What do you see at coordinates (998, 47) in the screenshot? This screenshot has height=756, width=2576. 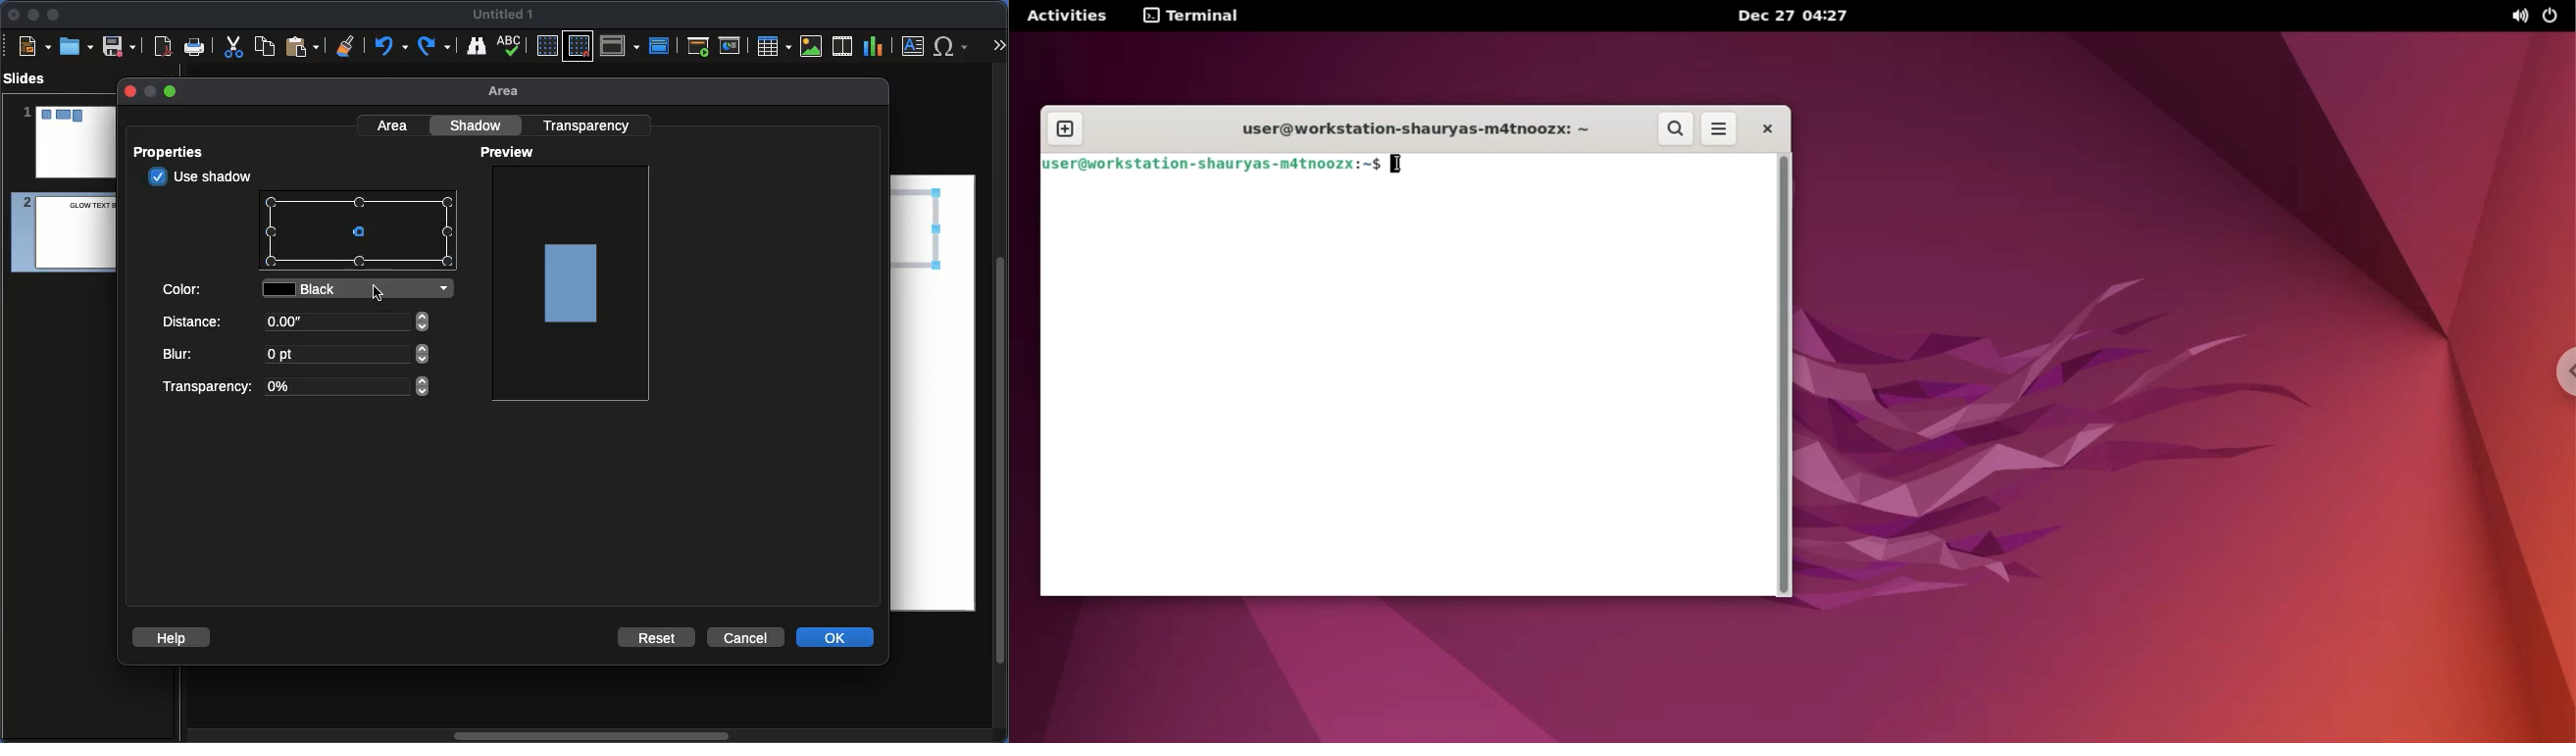 I see `More` at bounding box center [998, 47].